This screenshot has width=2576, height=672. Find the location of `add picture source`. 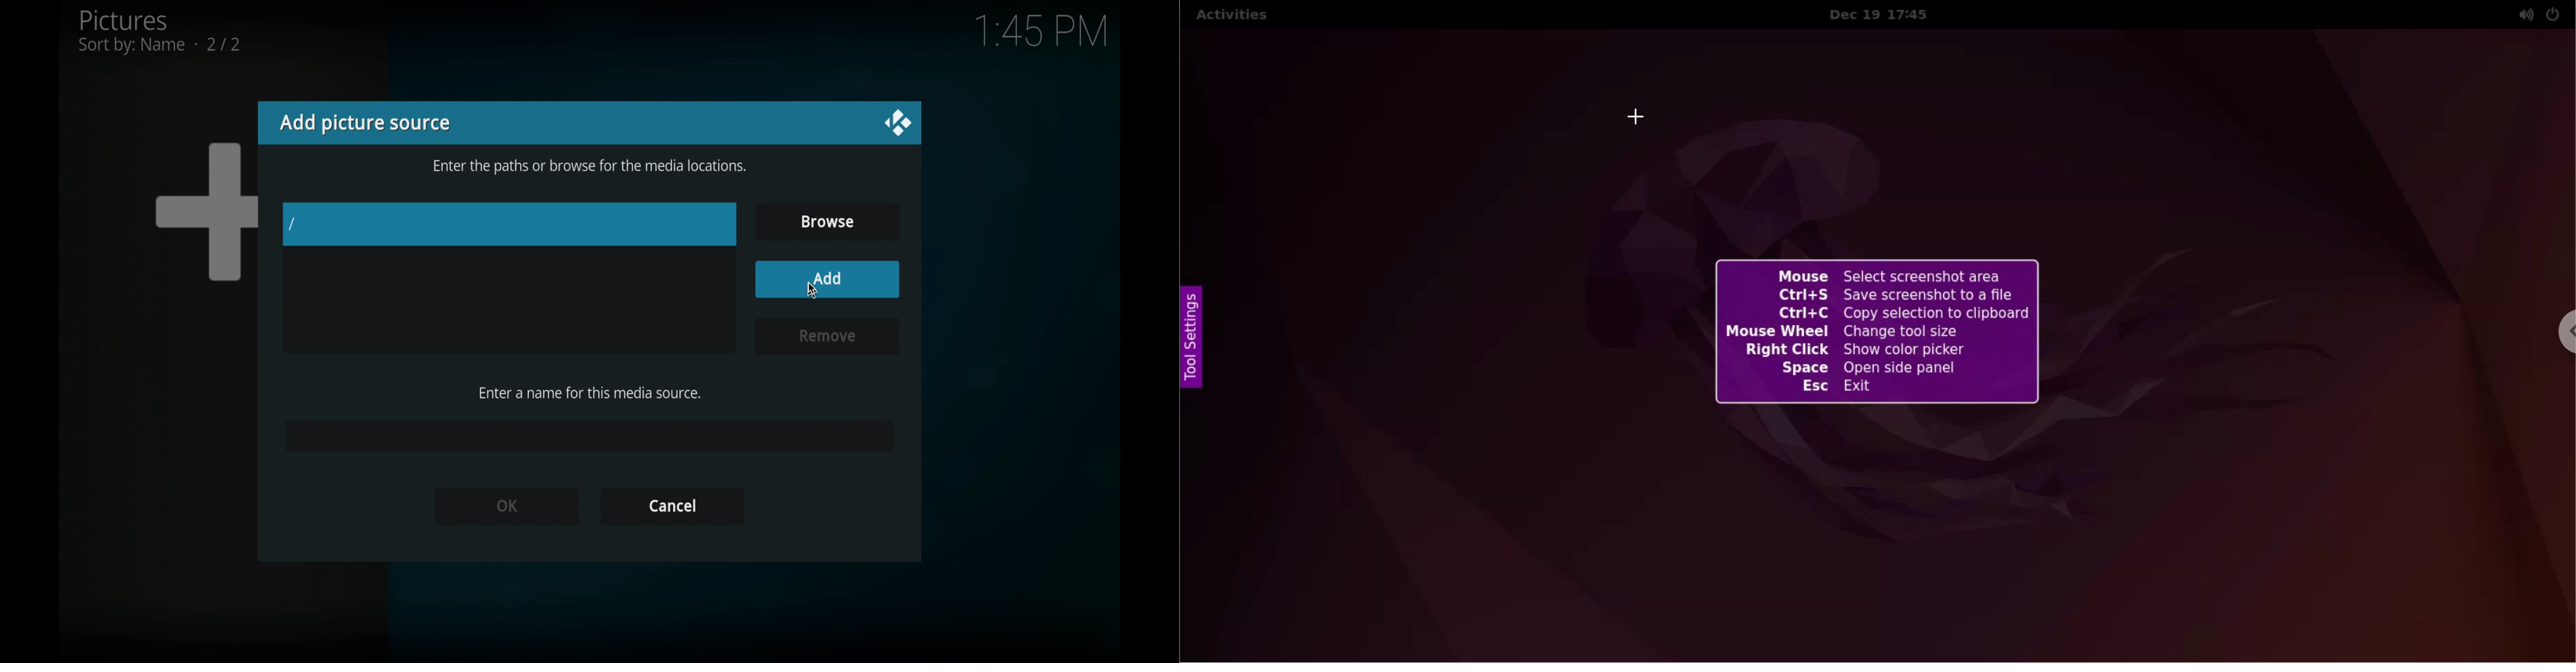

add picture source is located at coordinates (364, 123).